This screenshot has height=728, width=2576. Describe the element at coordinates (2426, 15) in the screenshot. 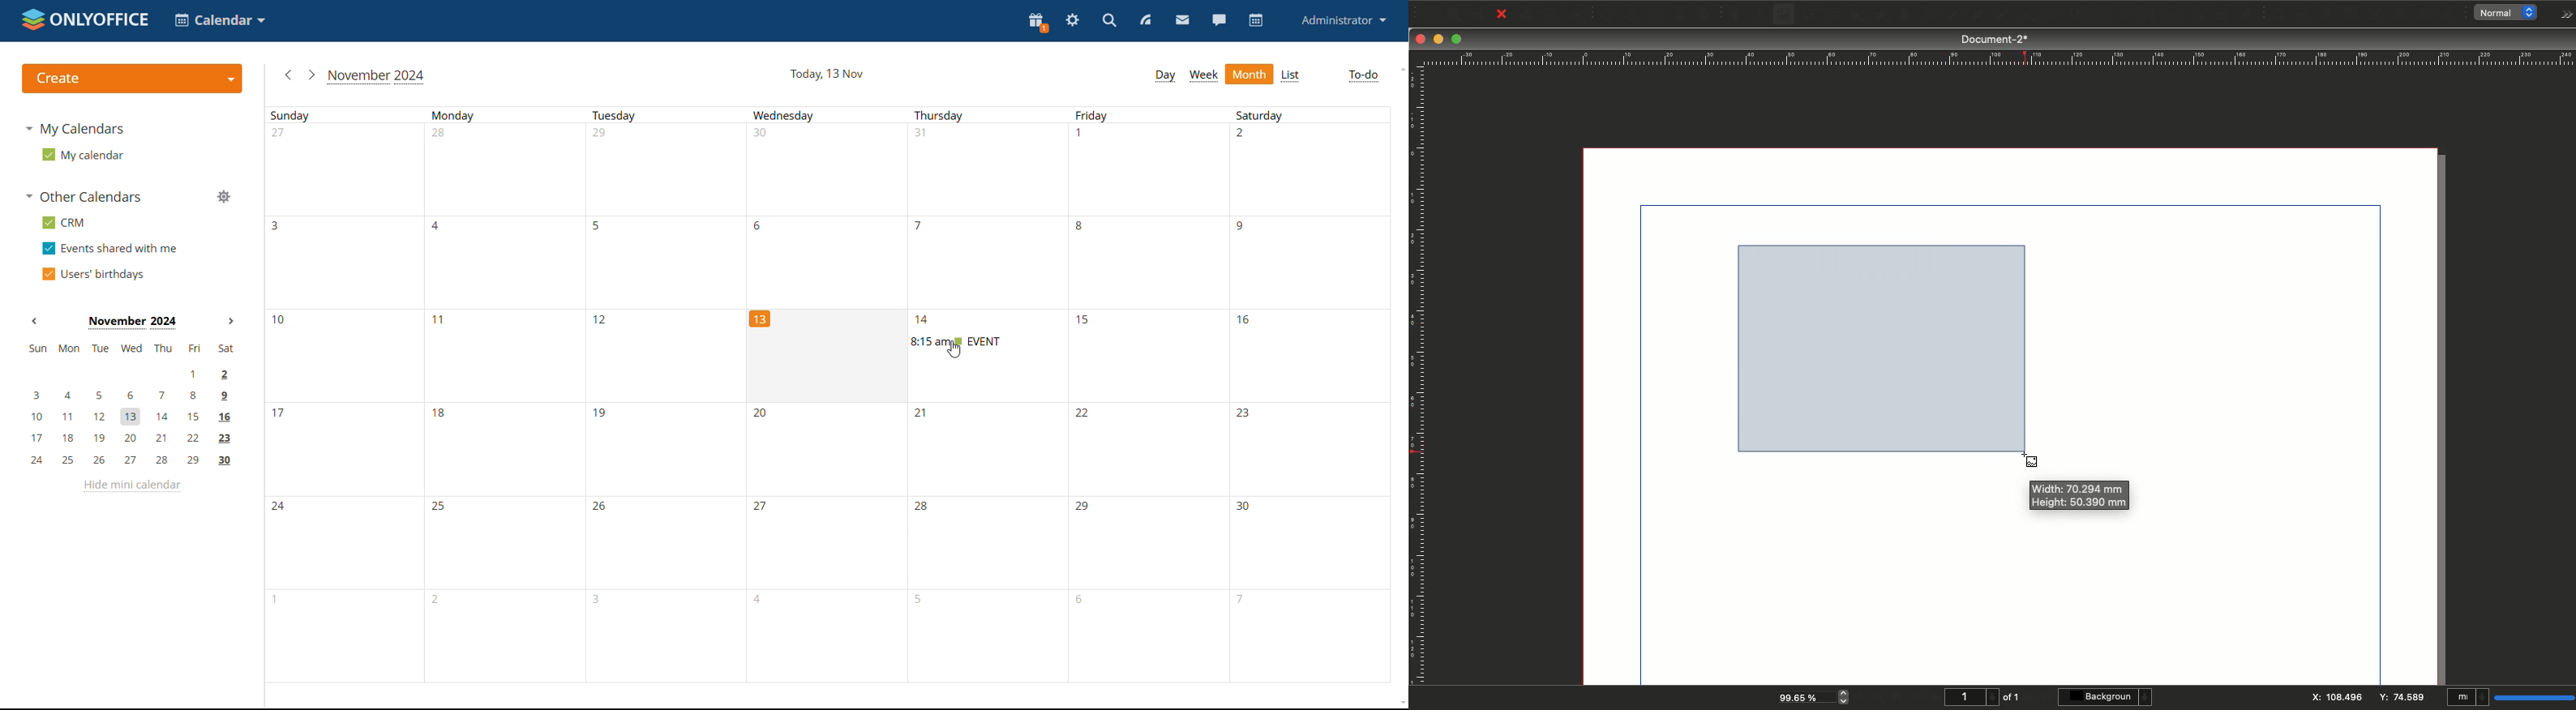

I see `Text annotation` at that location.